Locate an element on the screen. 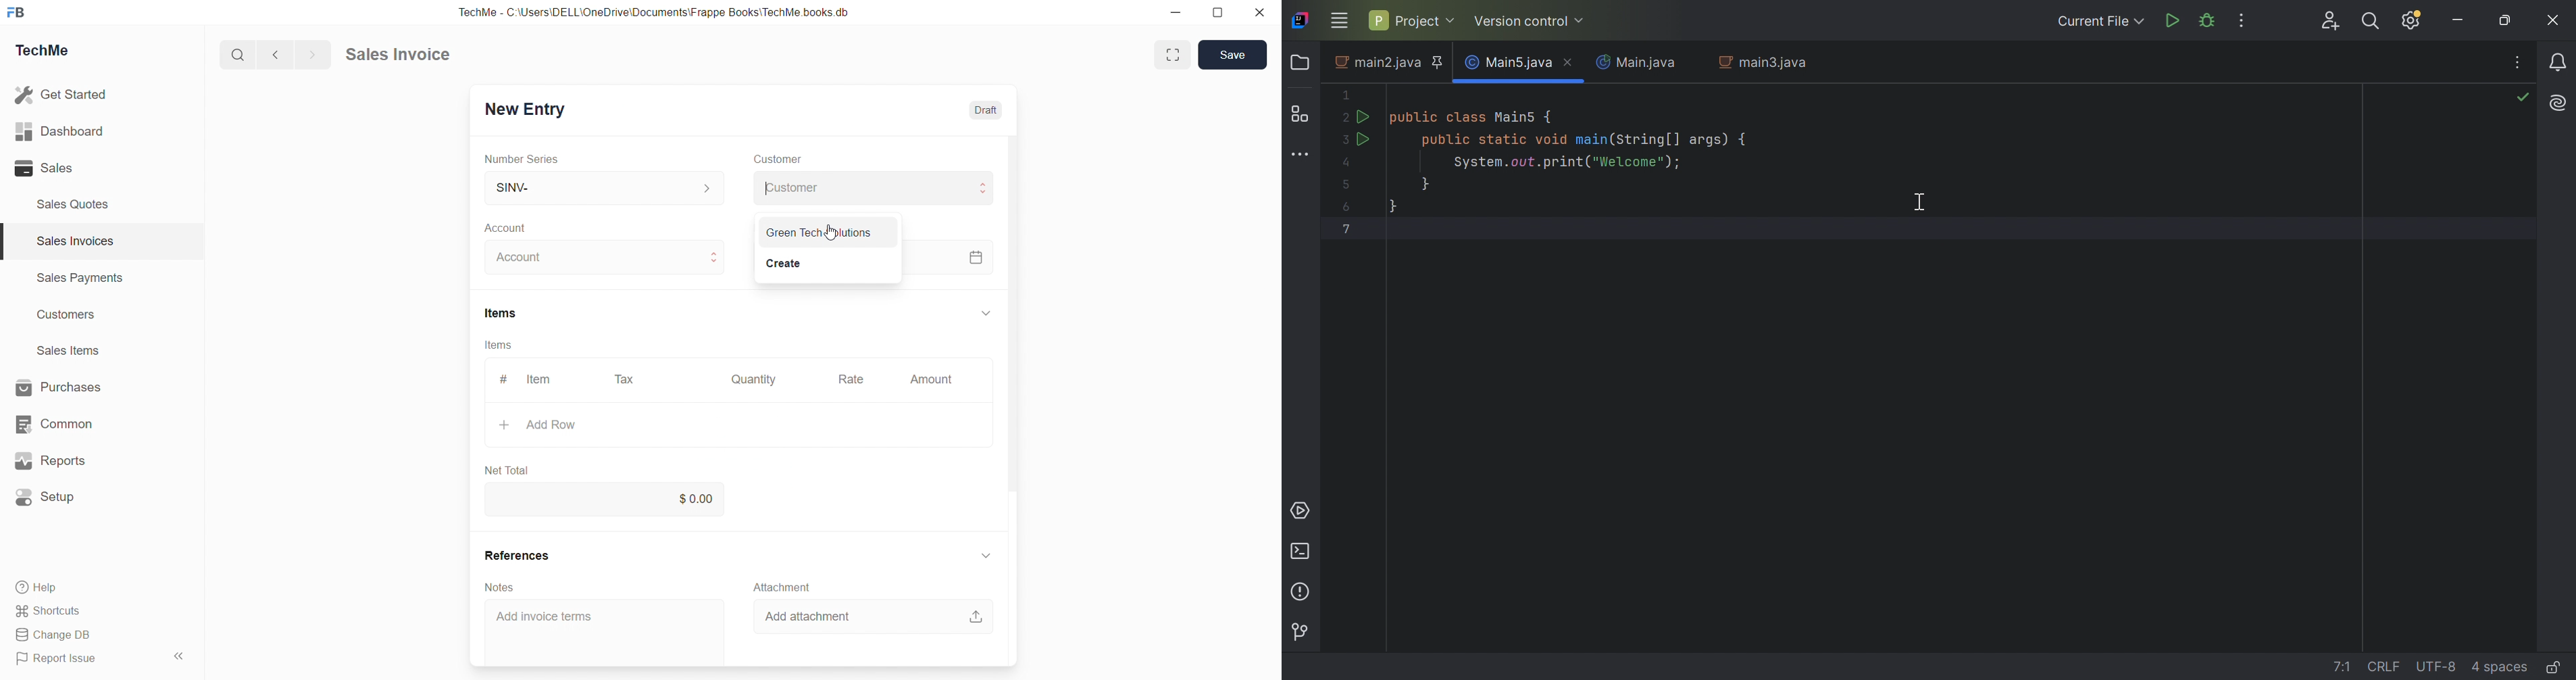 This screenshot has width=2576, height=700. Amount is located at coordinates (932, 379).